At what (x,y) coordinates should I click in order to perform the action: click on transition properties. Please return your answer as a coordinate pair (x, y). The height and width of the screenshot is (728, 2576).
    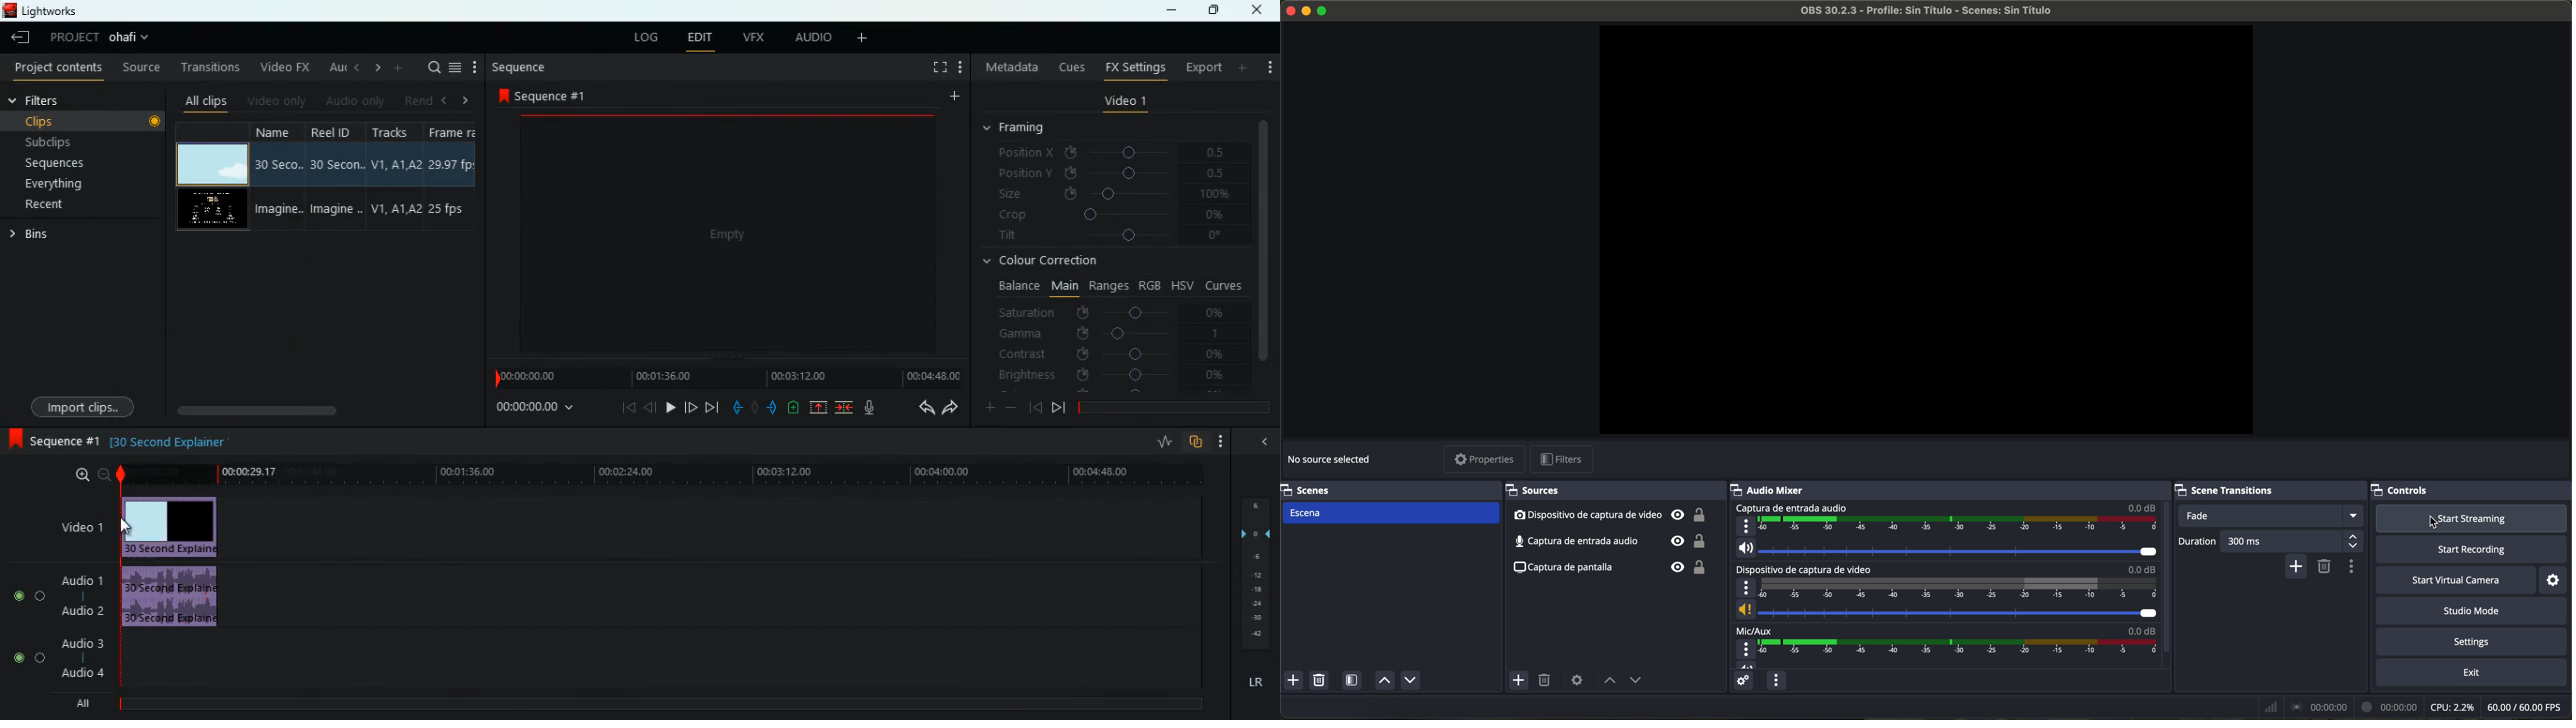
    Looking at the image, I should click on (2351, 568).